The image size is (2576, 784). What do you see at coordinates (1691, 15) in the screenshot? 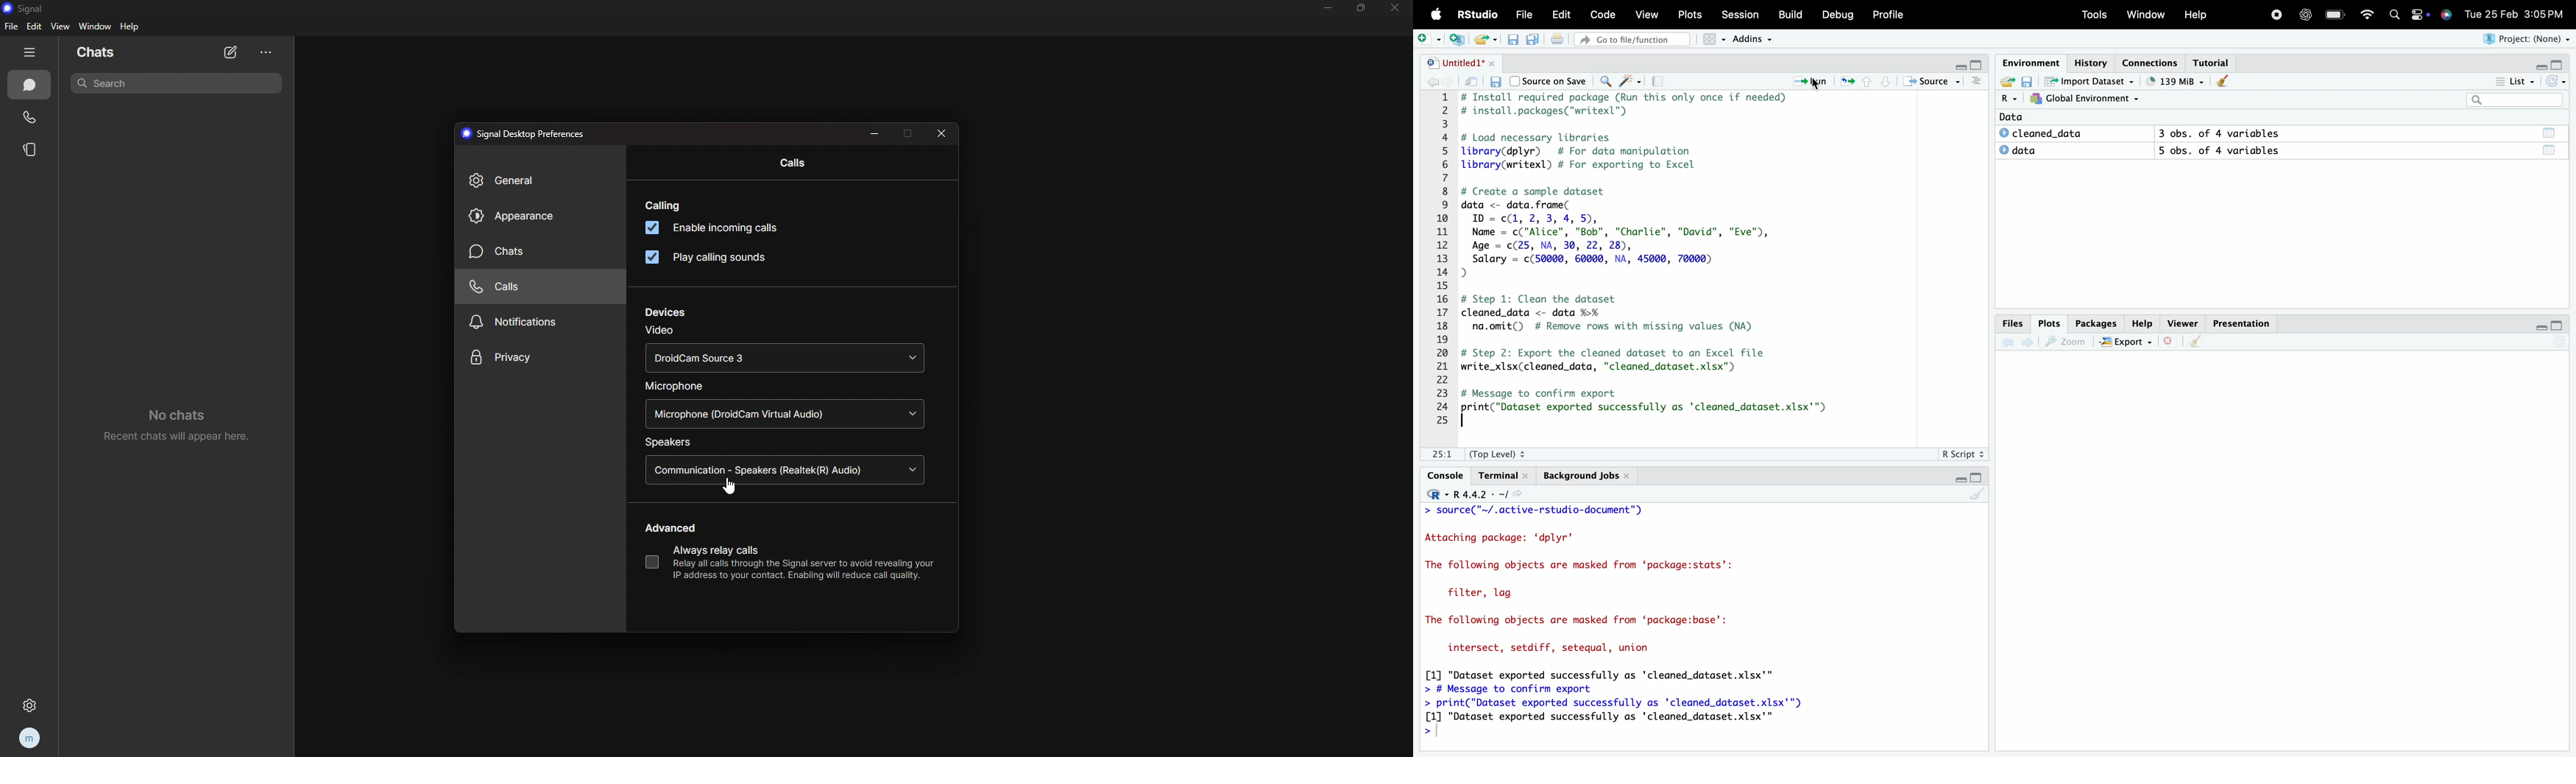
I see `Posts` at bounding box center [1691, 15].